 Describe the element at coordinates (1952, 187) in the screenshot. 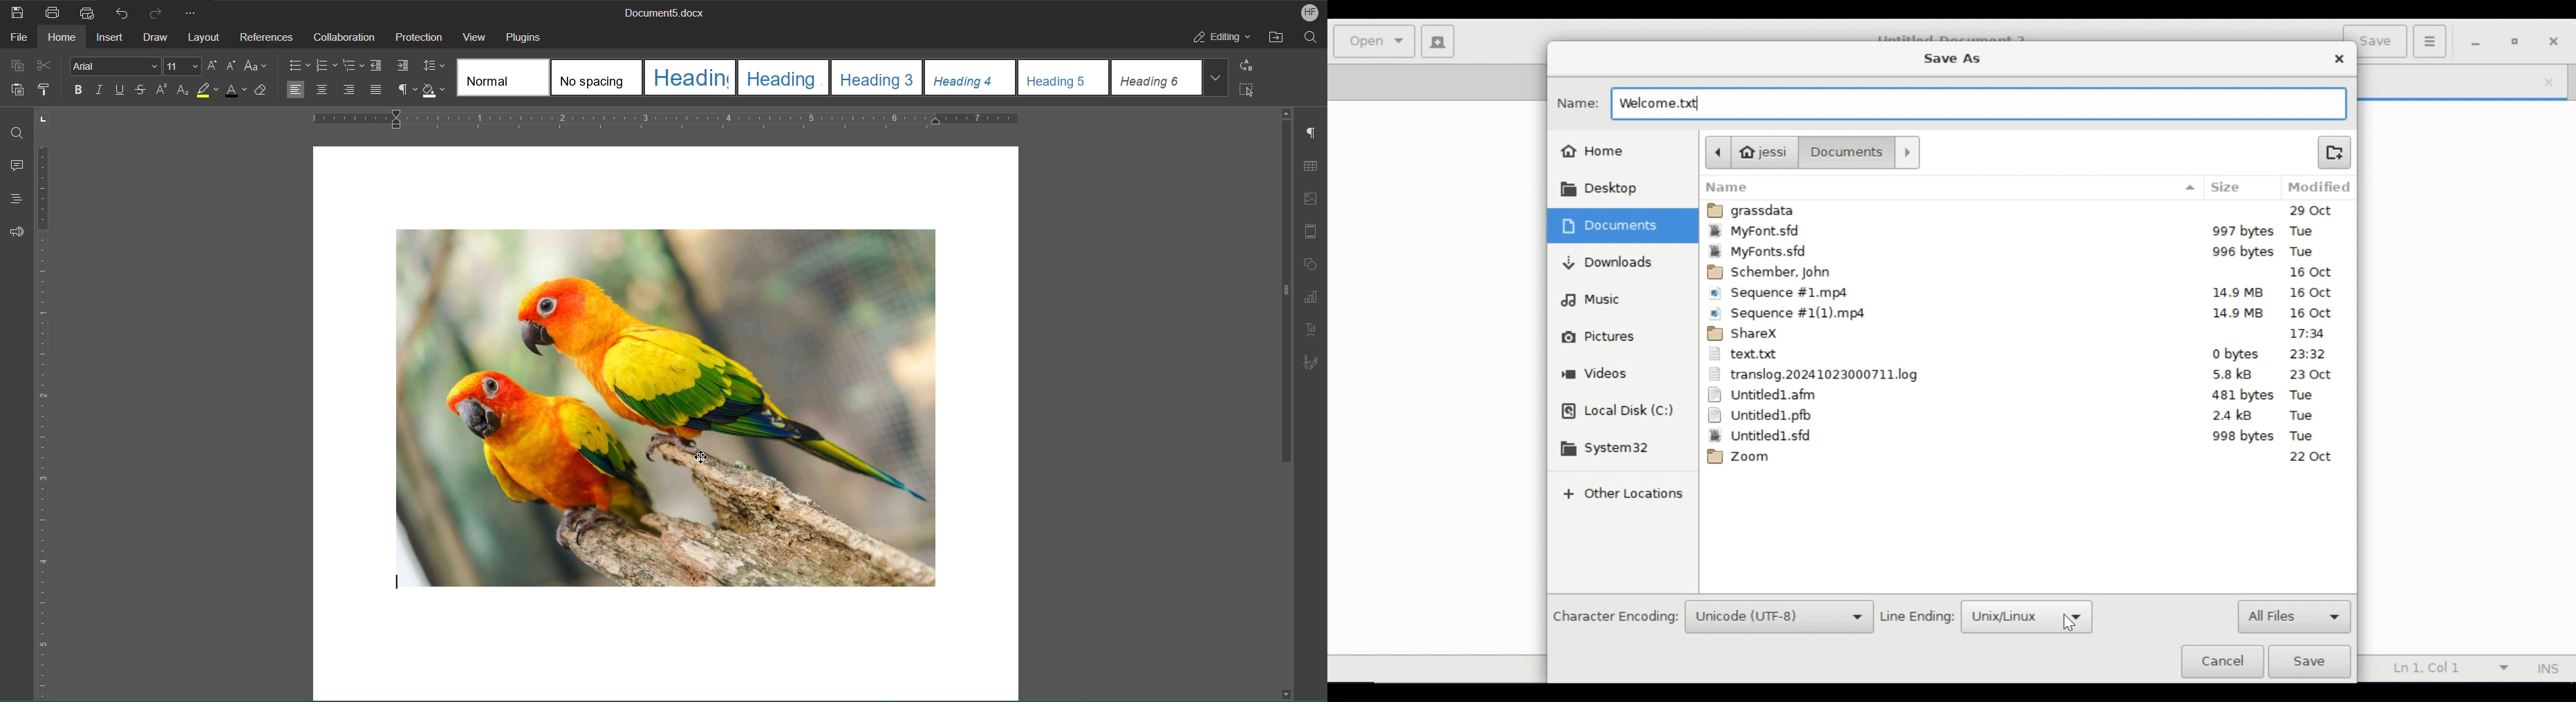

I see `Name` at that location.